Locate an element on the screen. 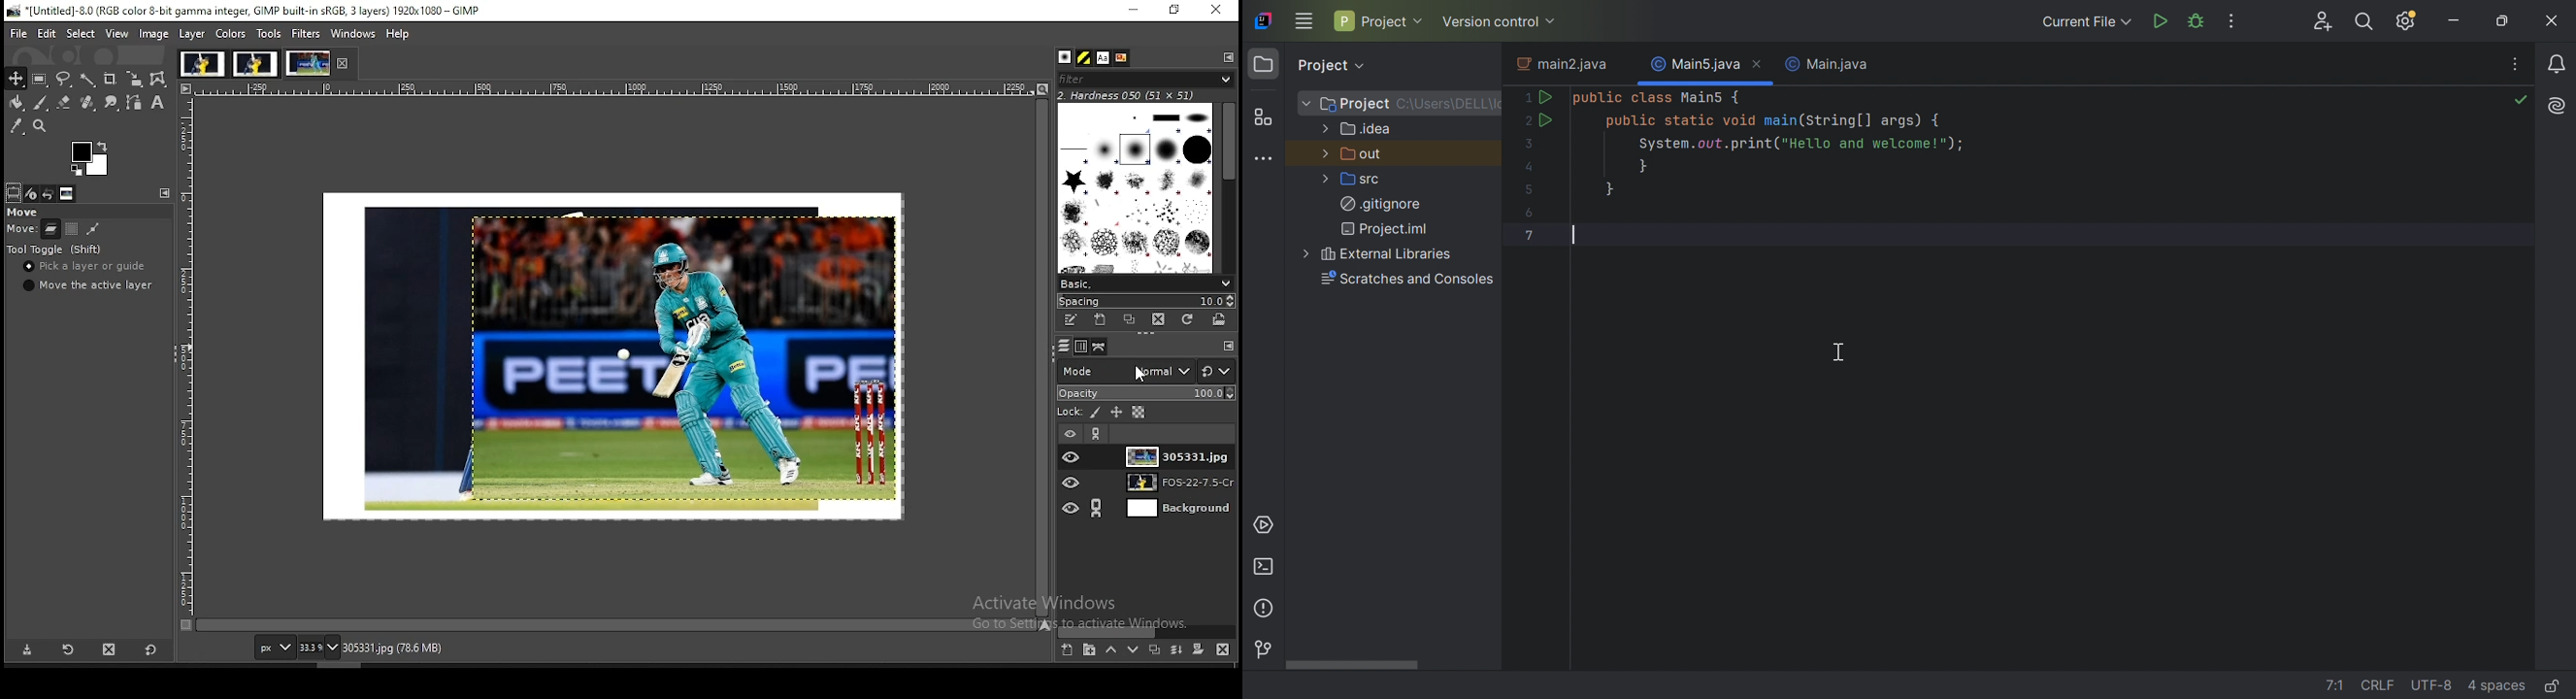  smudge tool is located at coordinates (111, 102).